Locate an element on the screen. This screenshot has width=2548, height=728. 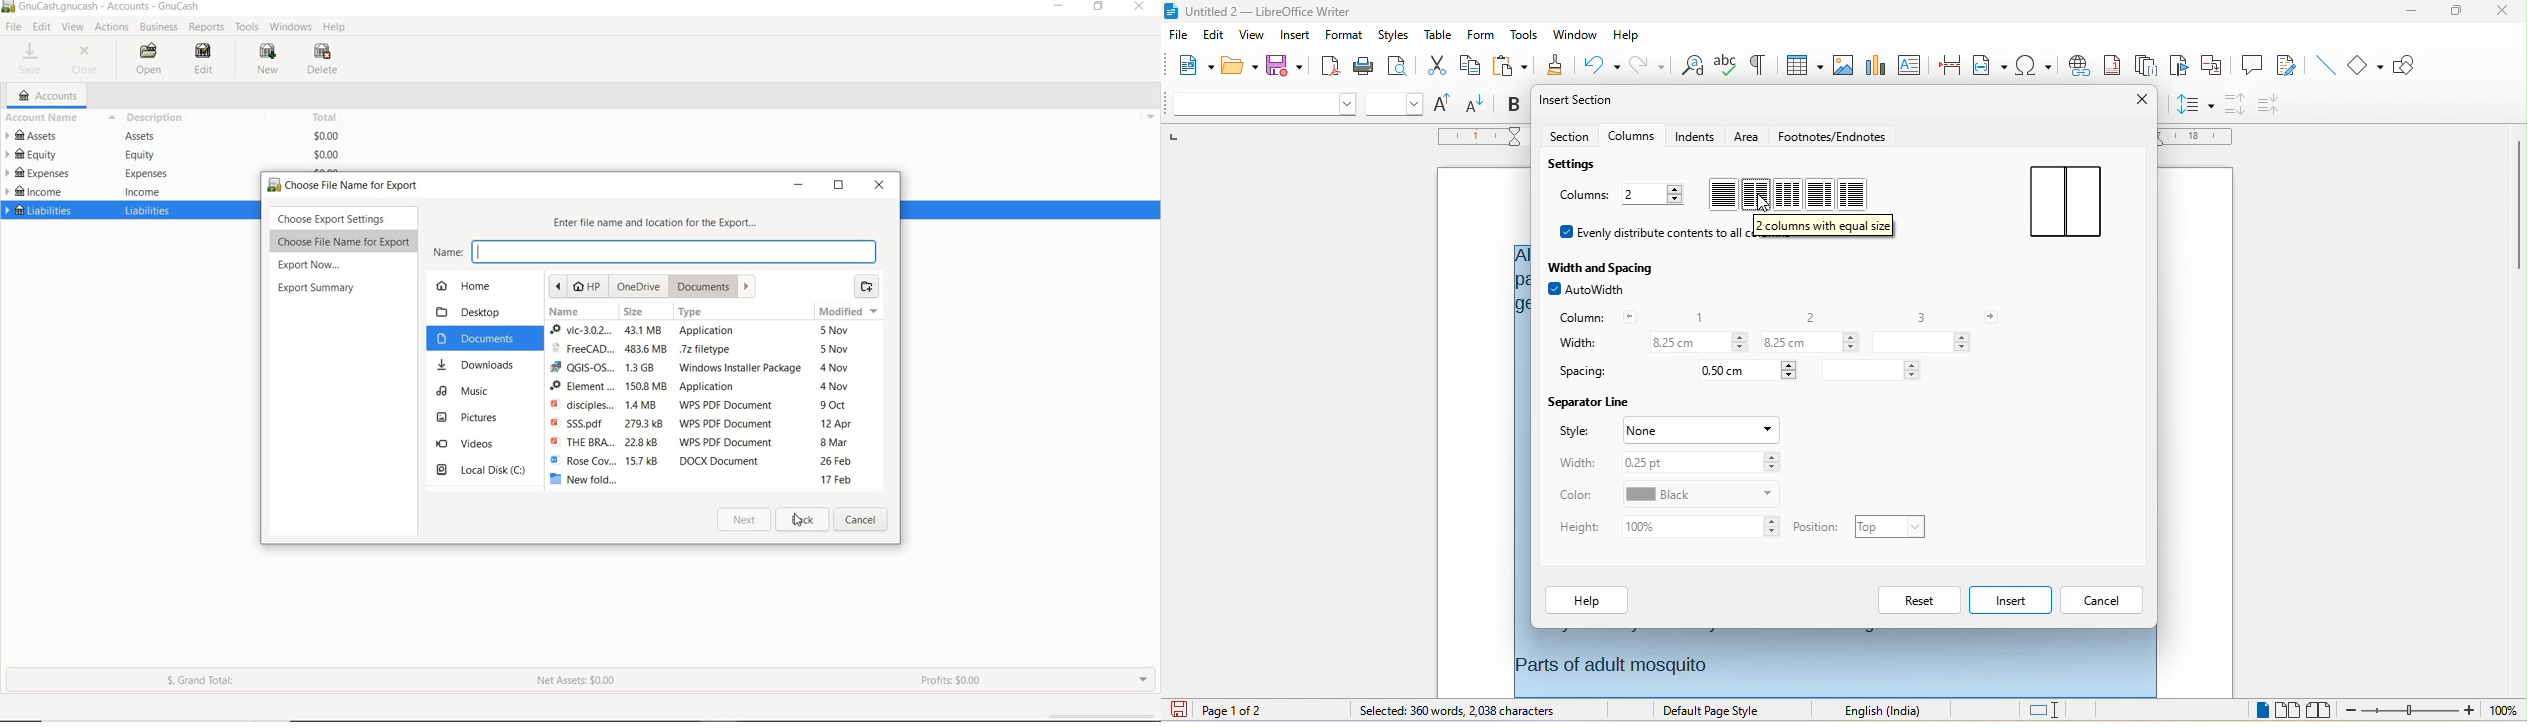
Next is located at coordinates (743, 519).